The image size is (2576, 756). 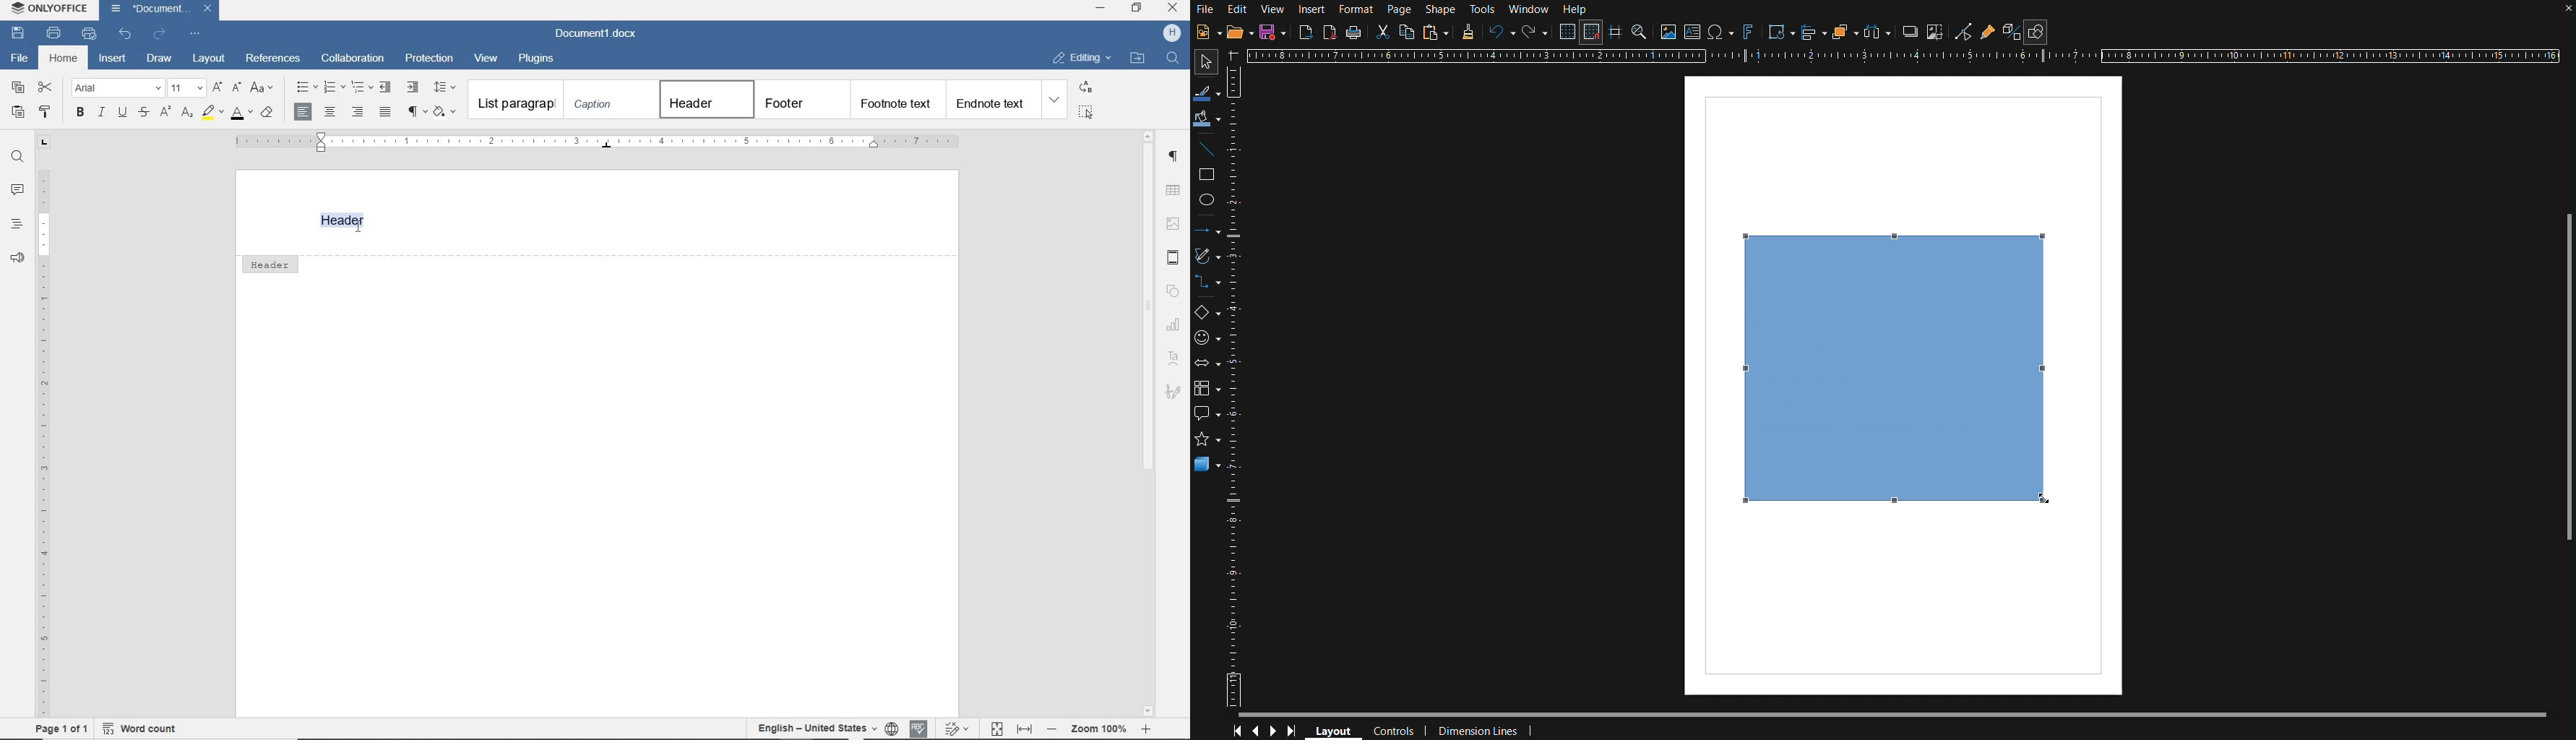 What do you see at coordinates (1207, 464) in the screenshot?
I see `3D Objects` at bounding box center [1207, 464].